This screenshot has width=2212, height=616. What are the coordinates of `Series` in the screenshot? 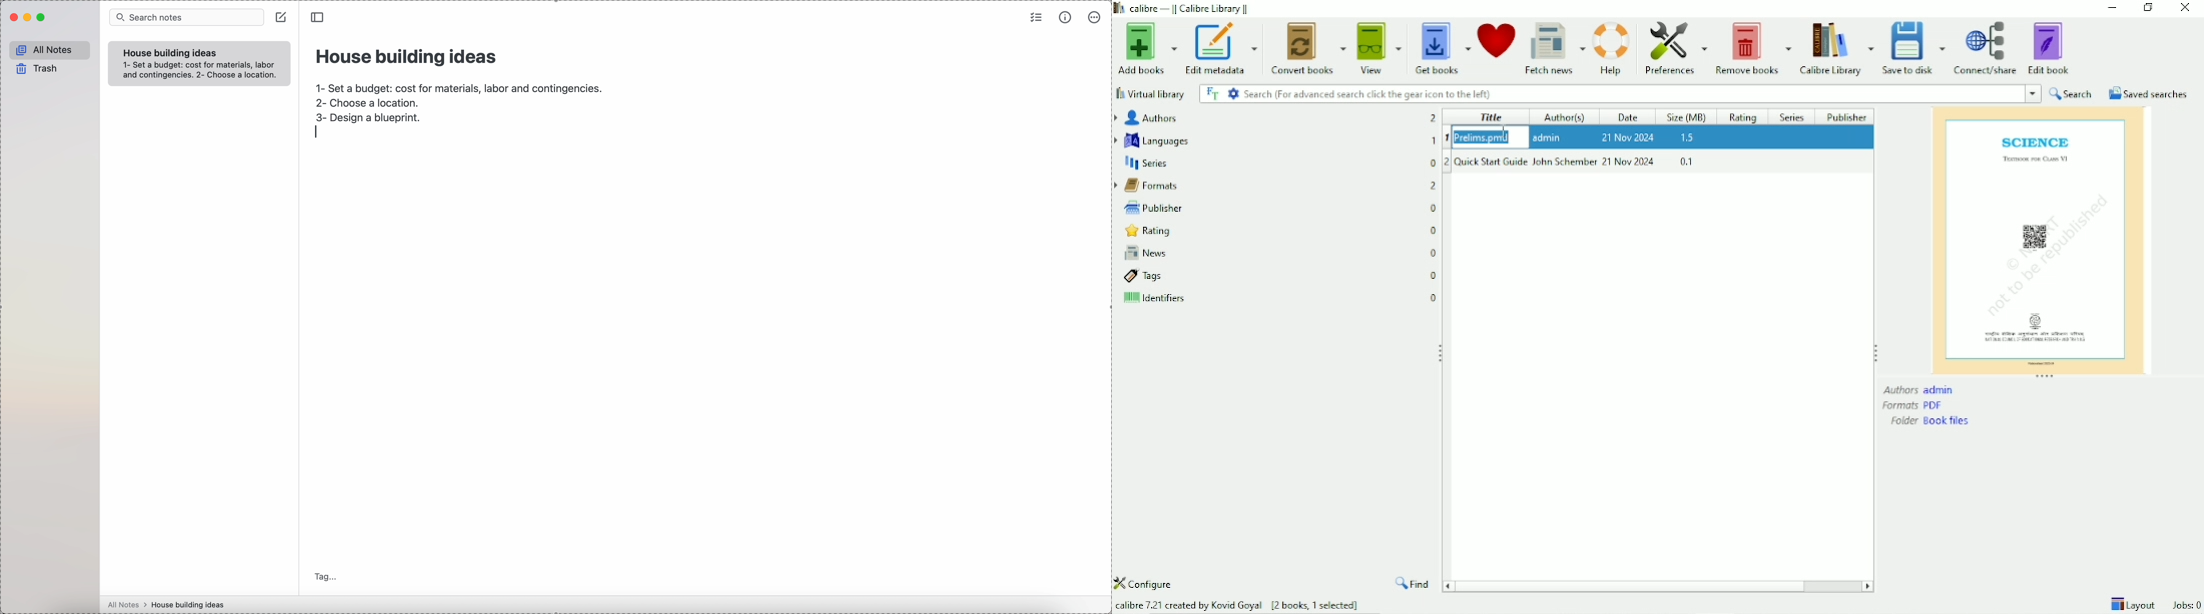 It's located at (1793, 116).